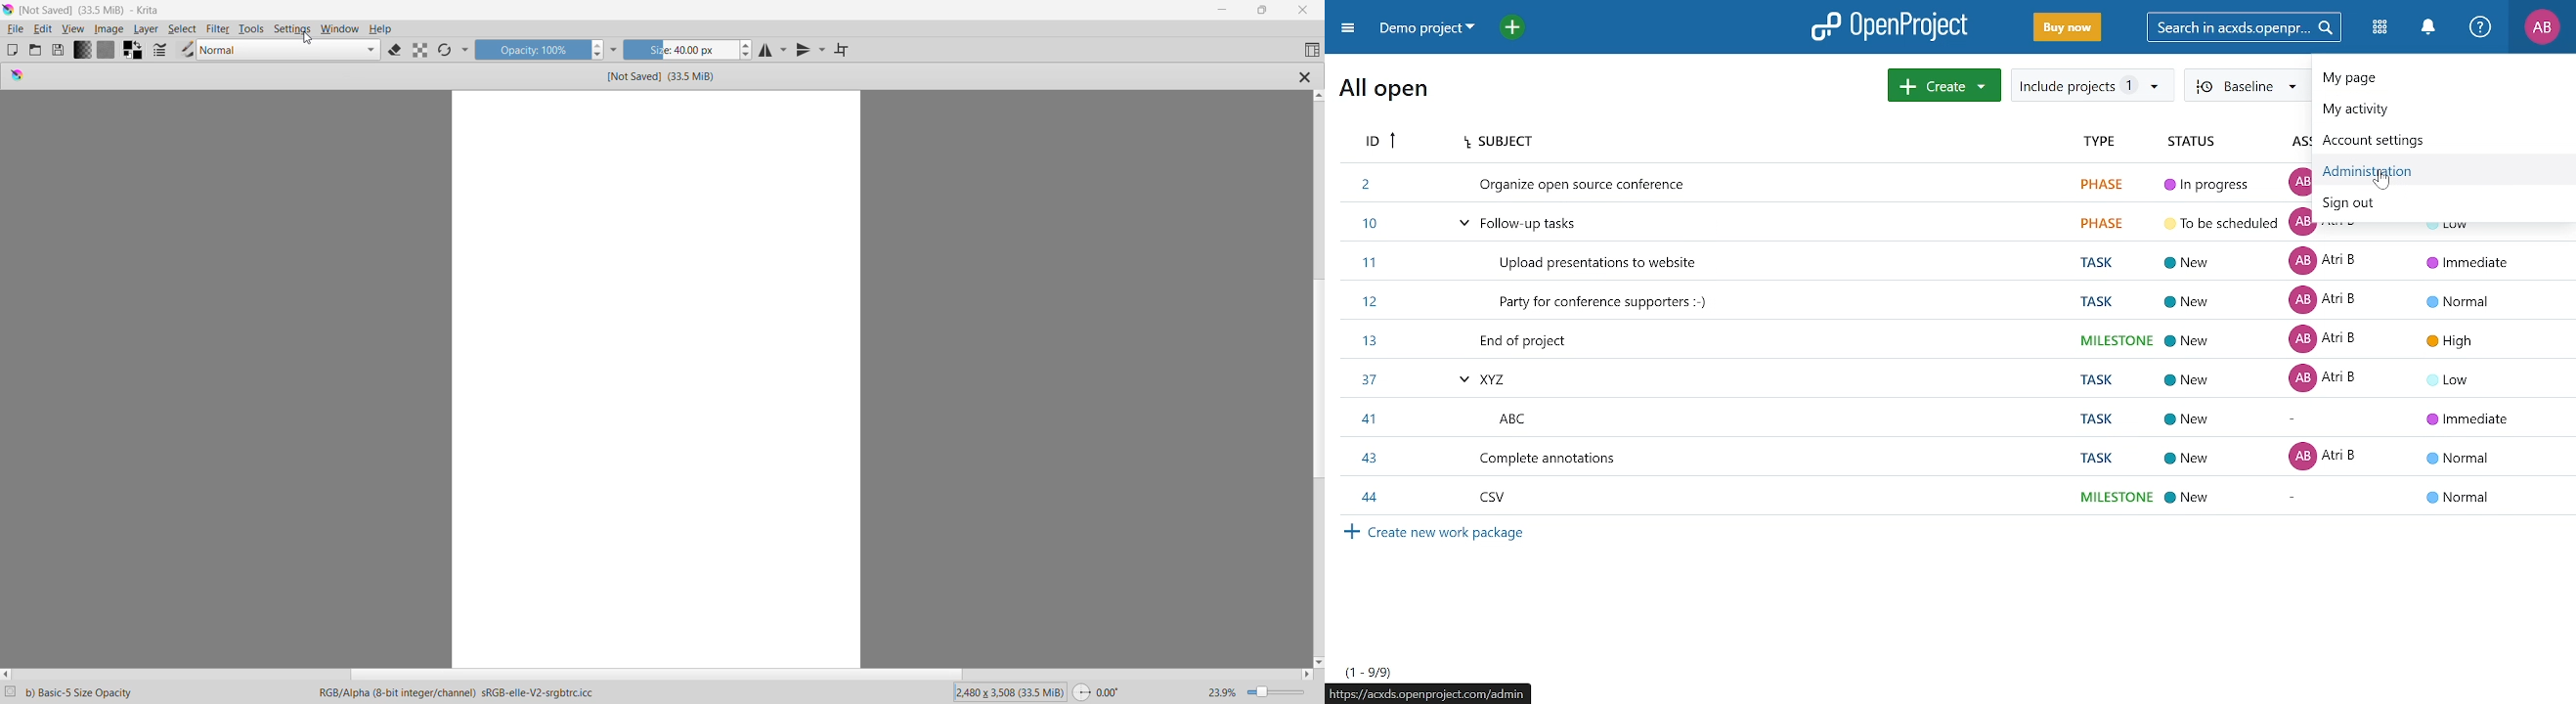 This screenshot has height=728, width=2576. What do you see at coordinates (844, 50) in the screenshot?
I see `Wrap around Mode` at bounding box center [844, 50].